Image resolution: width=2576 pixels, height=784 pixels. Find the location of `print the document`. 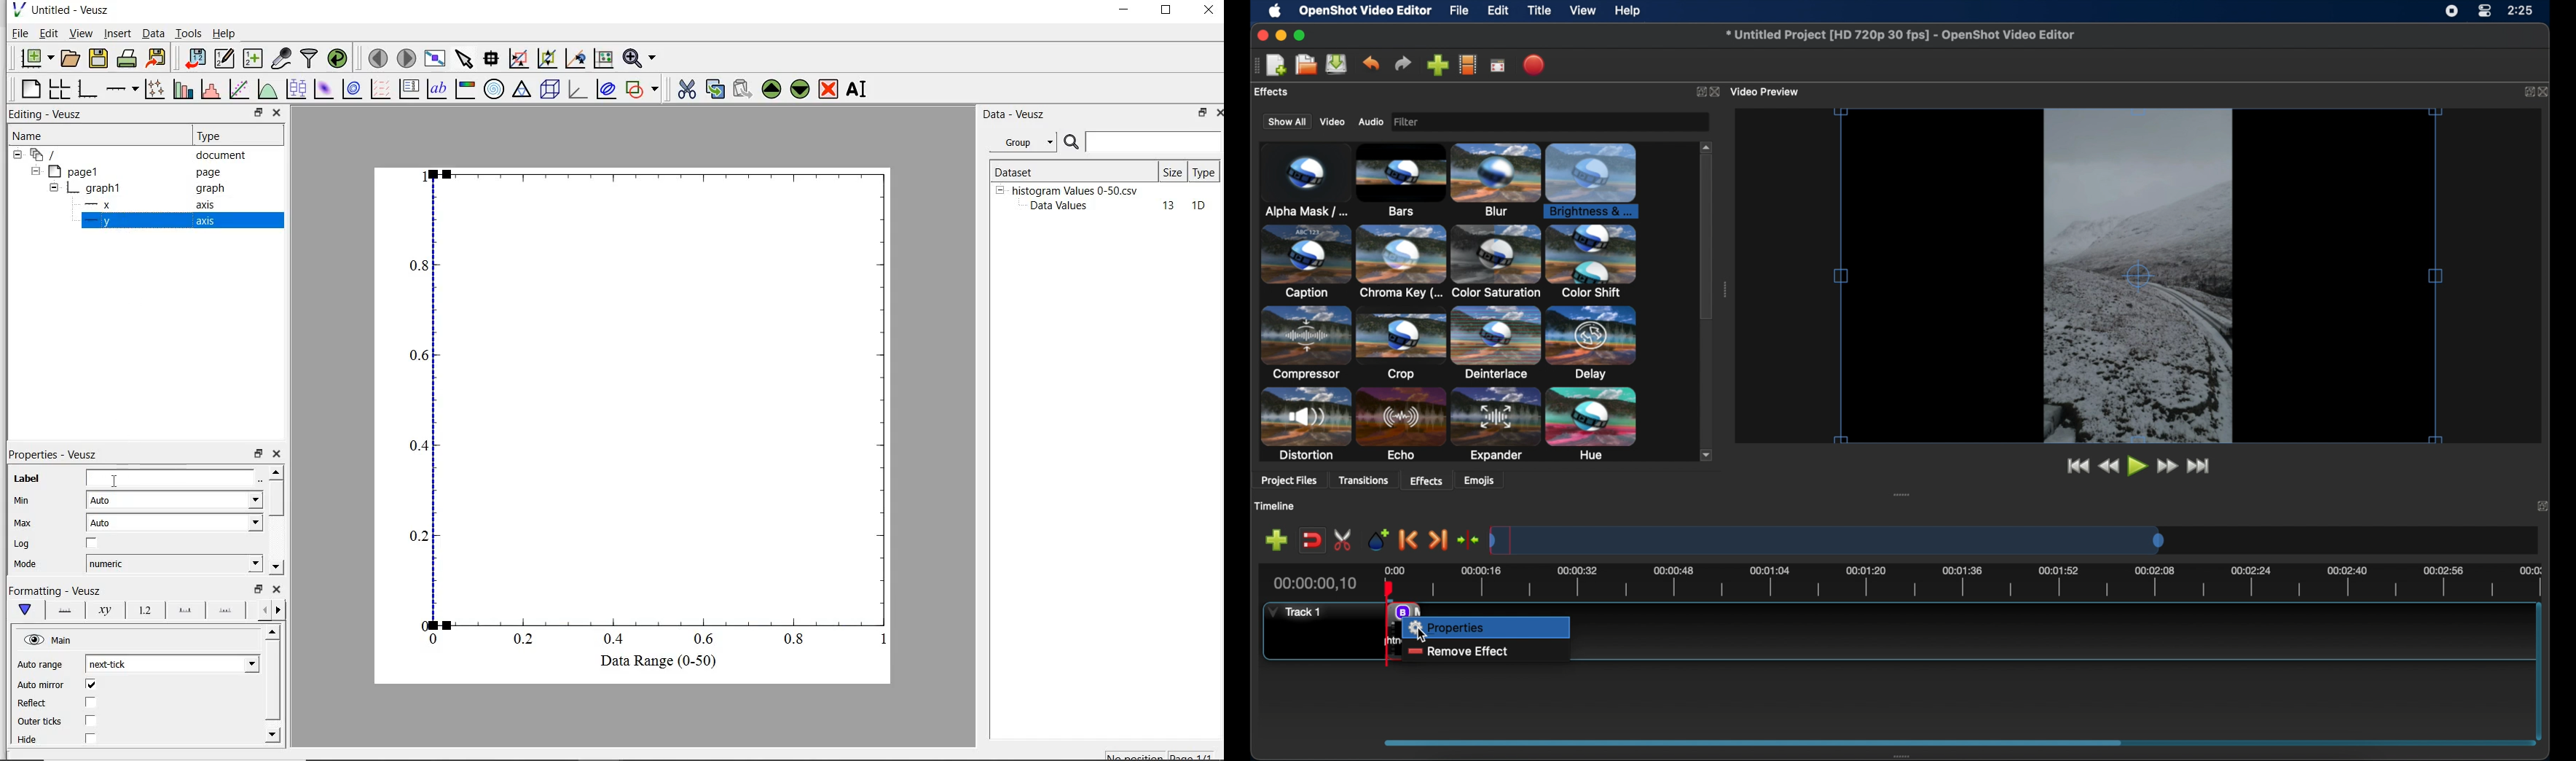

print the document is located at coordinates (127, 57).